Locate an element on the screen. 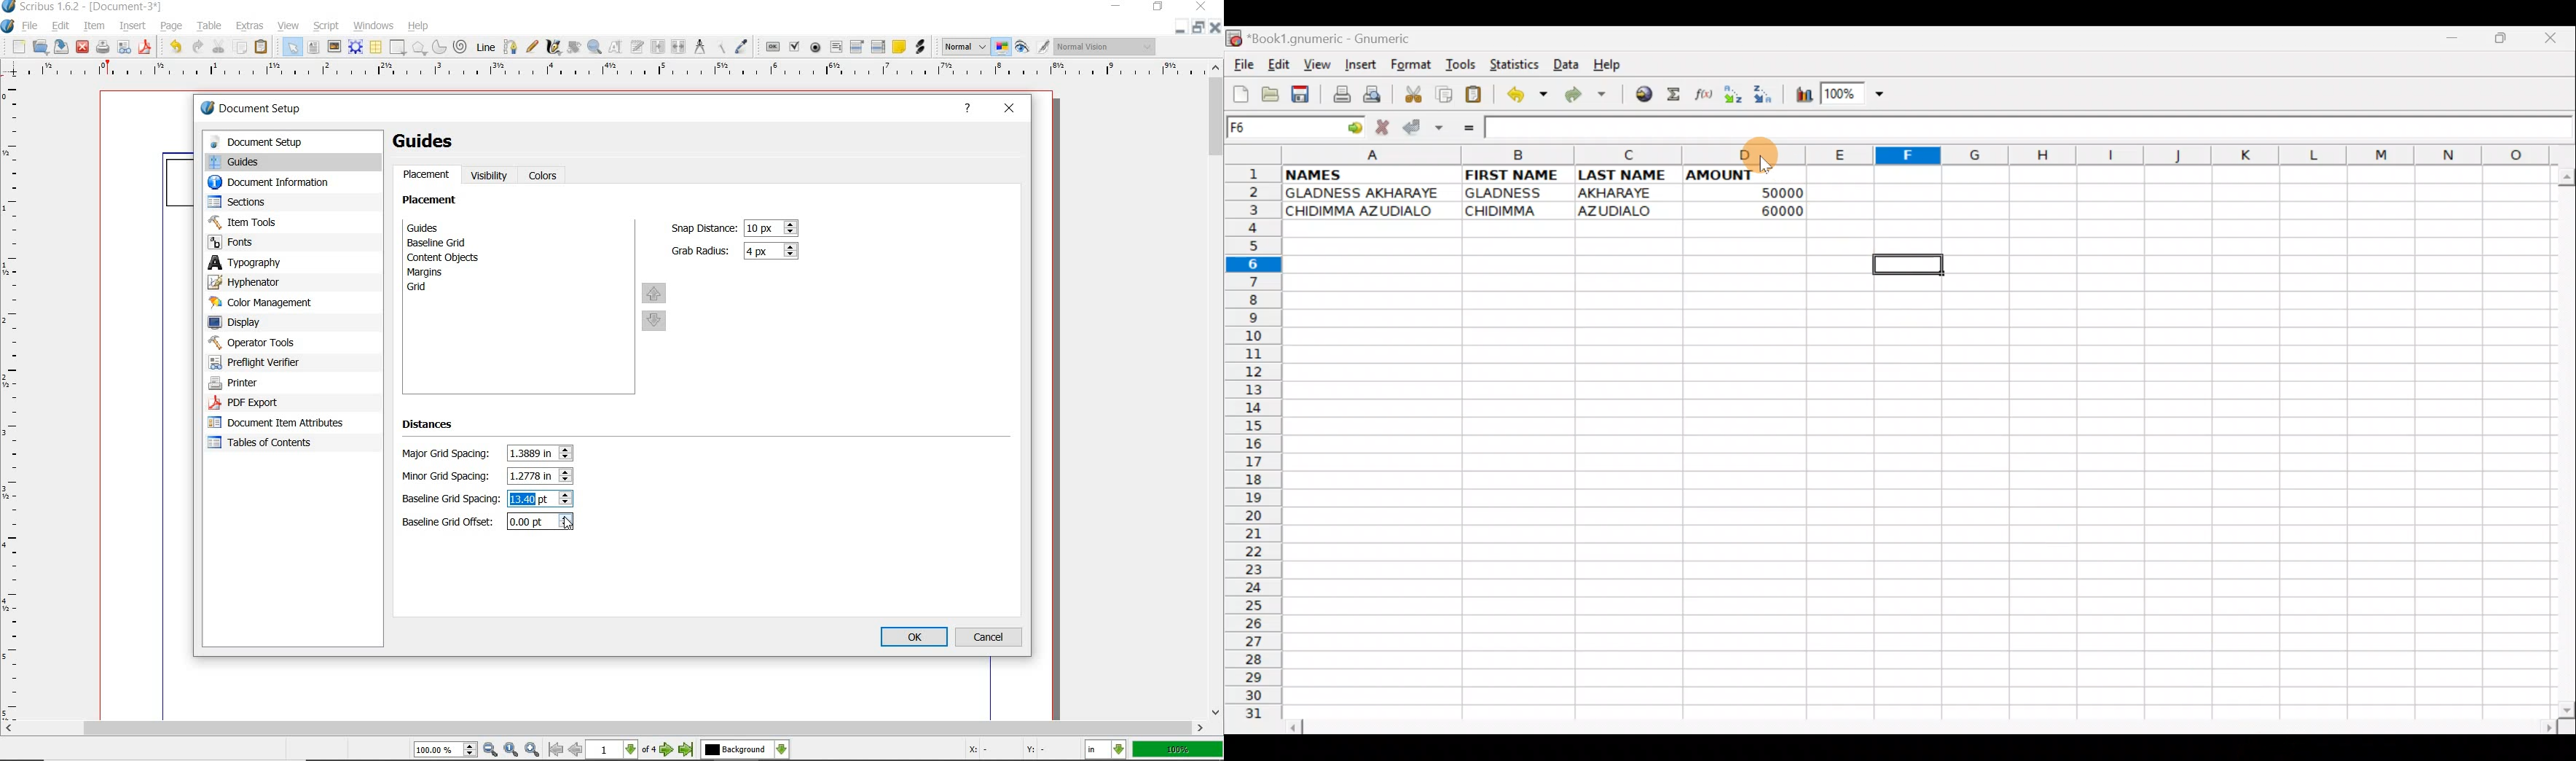 The height and width of the screenshot is (784, 2576). line is located at coordinates (485, 46).